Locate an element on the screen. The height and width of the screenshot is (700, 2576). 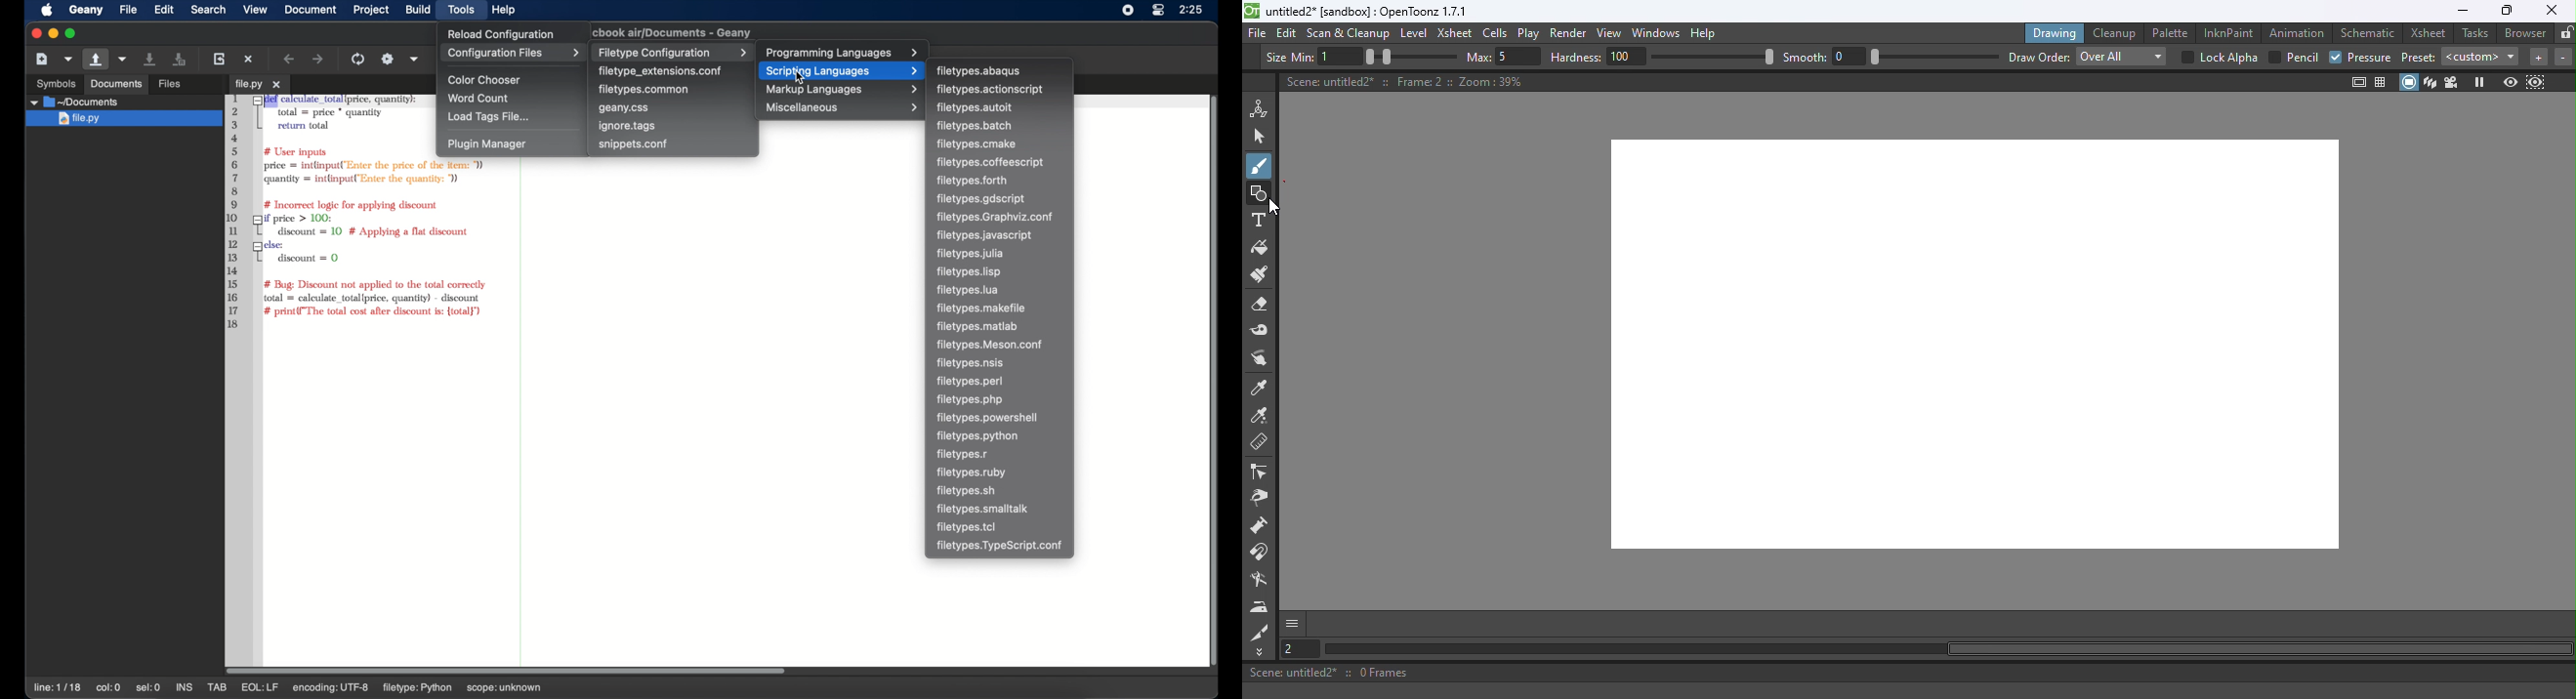
filetypes.common is located at coordinates (645, 89).